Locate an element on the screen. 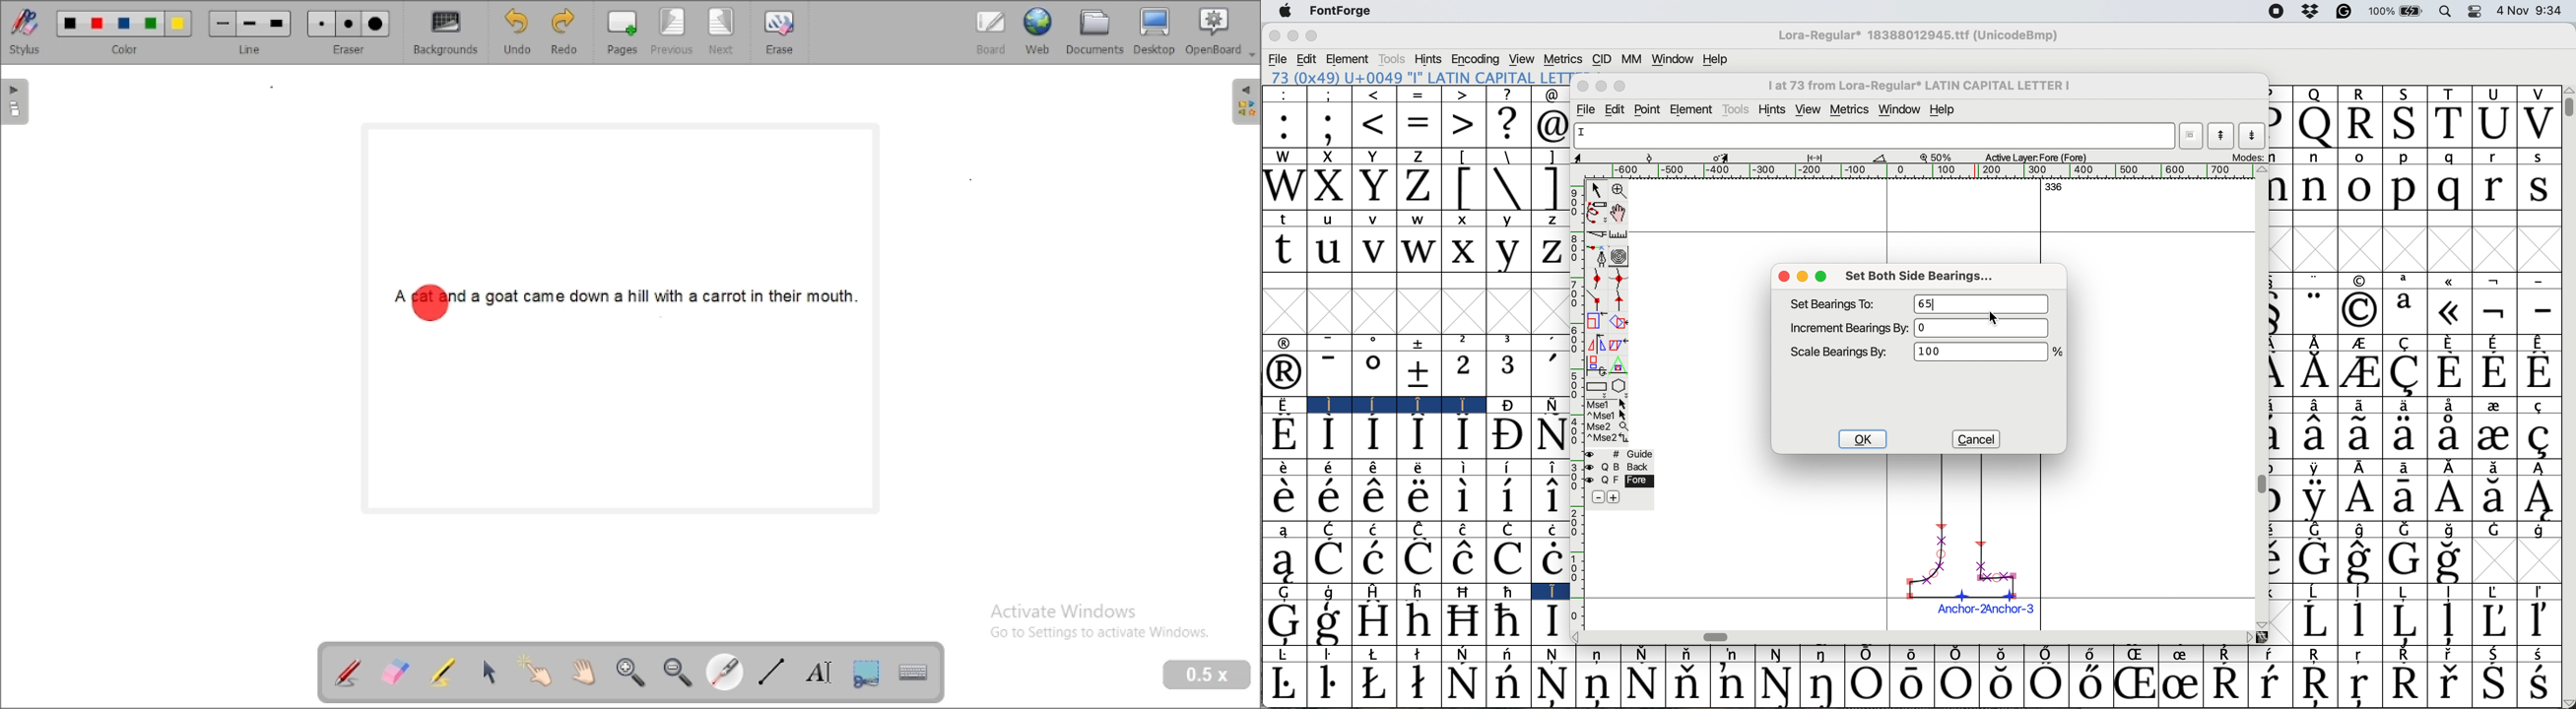 The image size is (2576, 728). grammarly is located at coordinates (2349, 12).